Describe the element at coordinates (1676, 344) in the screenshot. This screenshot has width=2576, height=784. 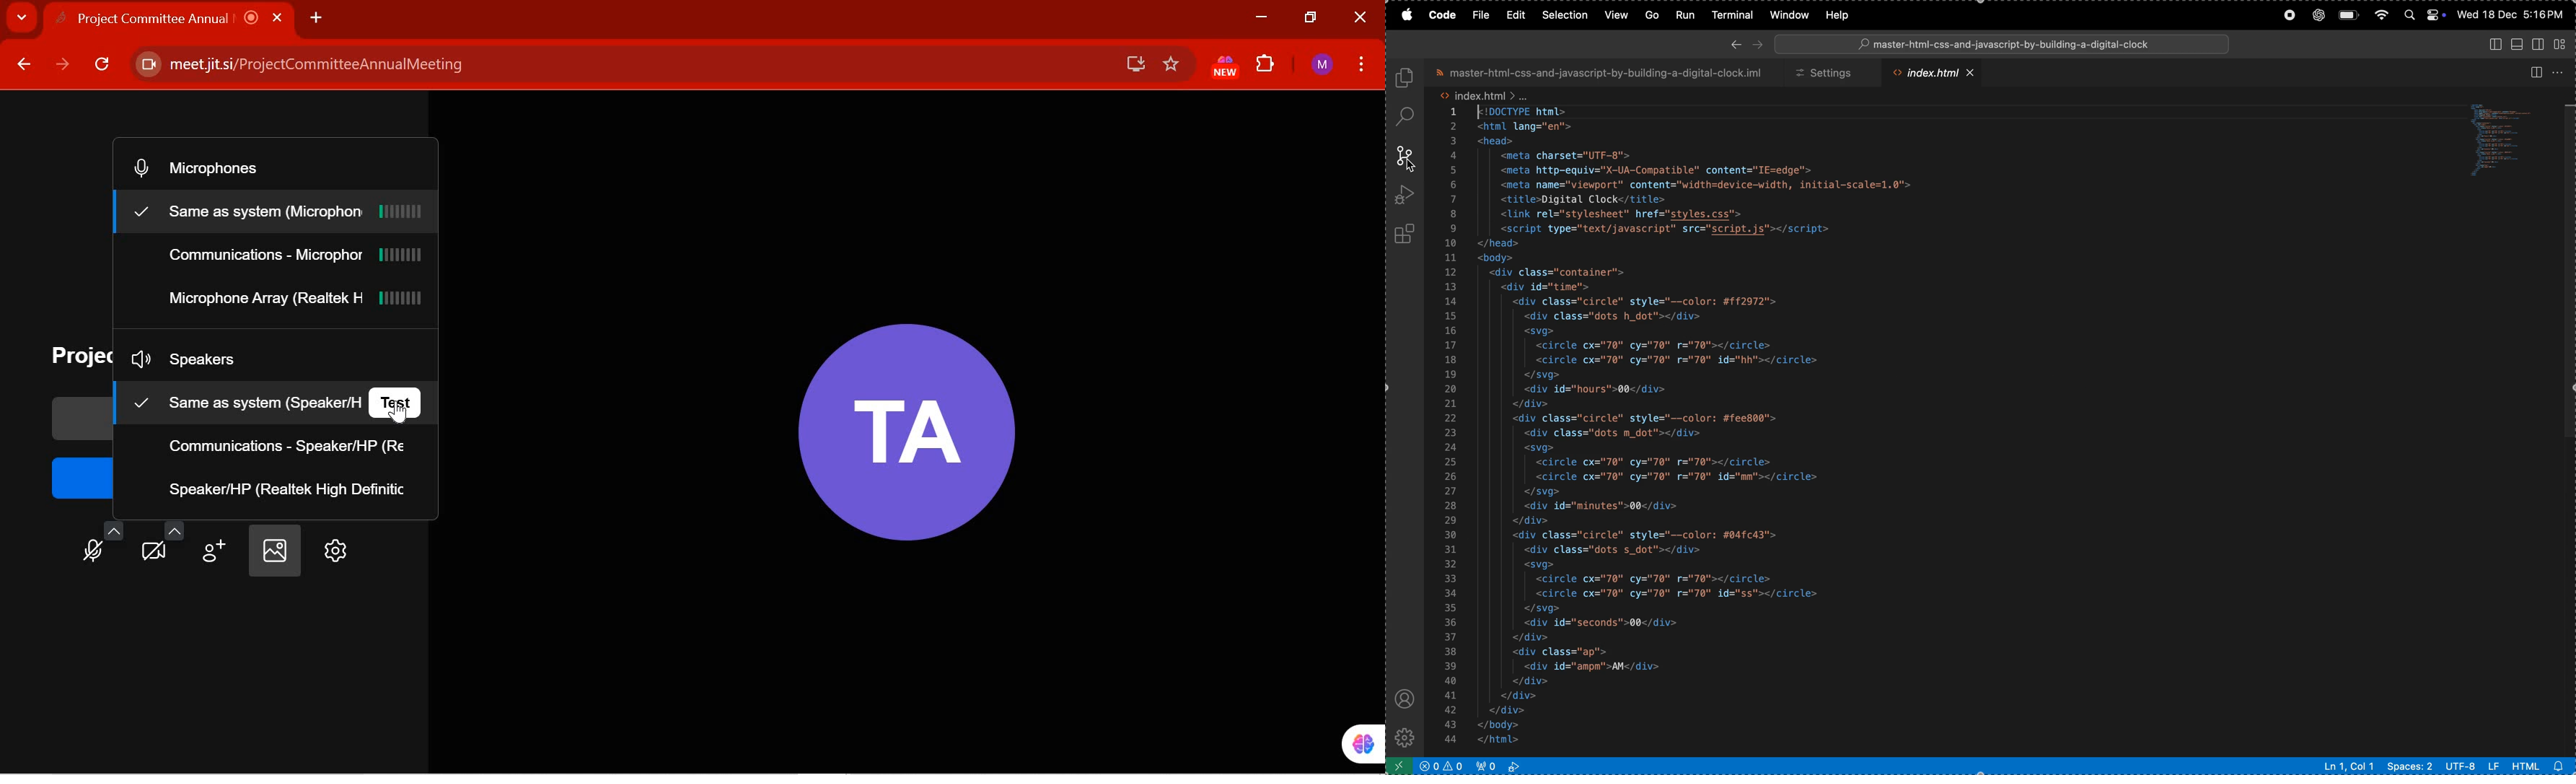
I see `<circle cx="70" cy="70" r="70"></circle>` at that location.